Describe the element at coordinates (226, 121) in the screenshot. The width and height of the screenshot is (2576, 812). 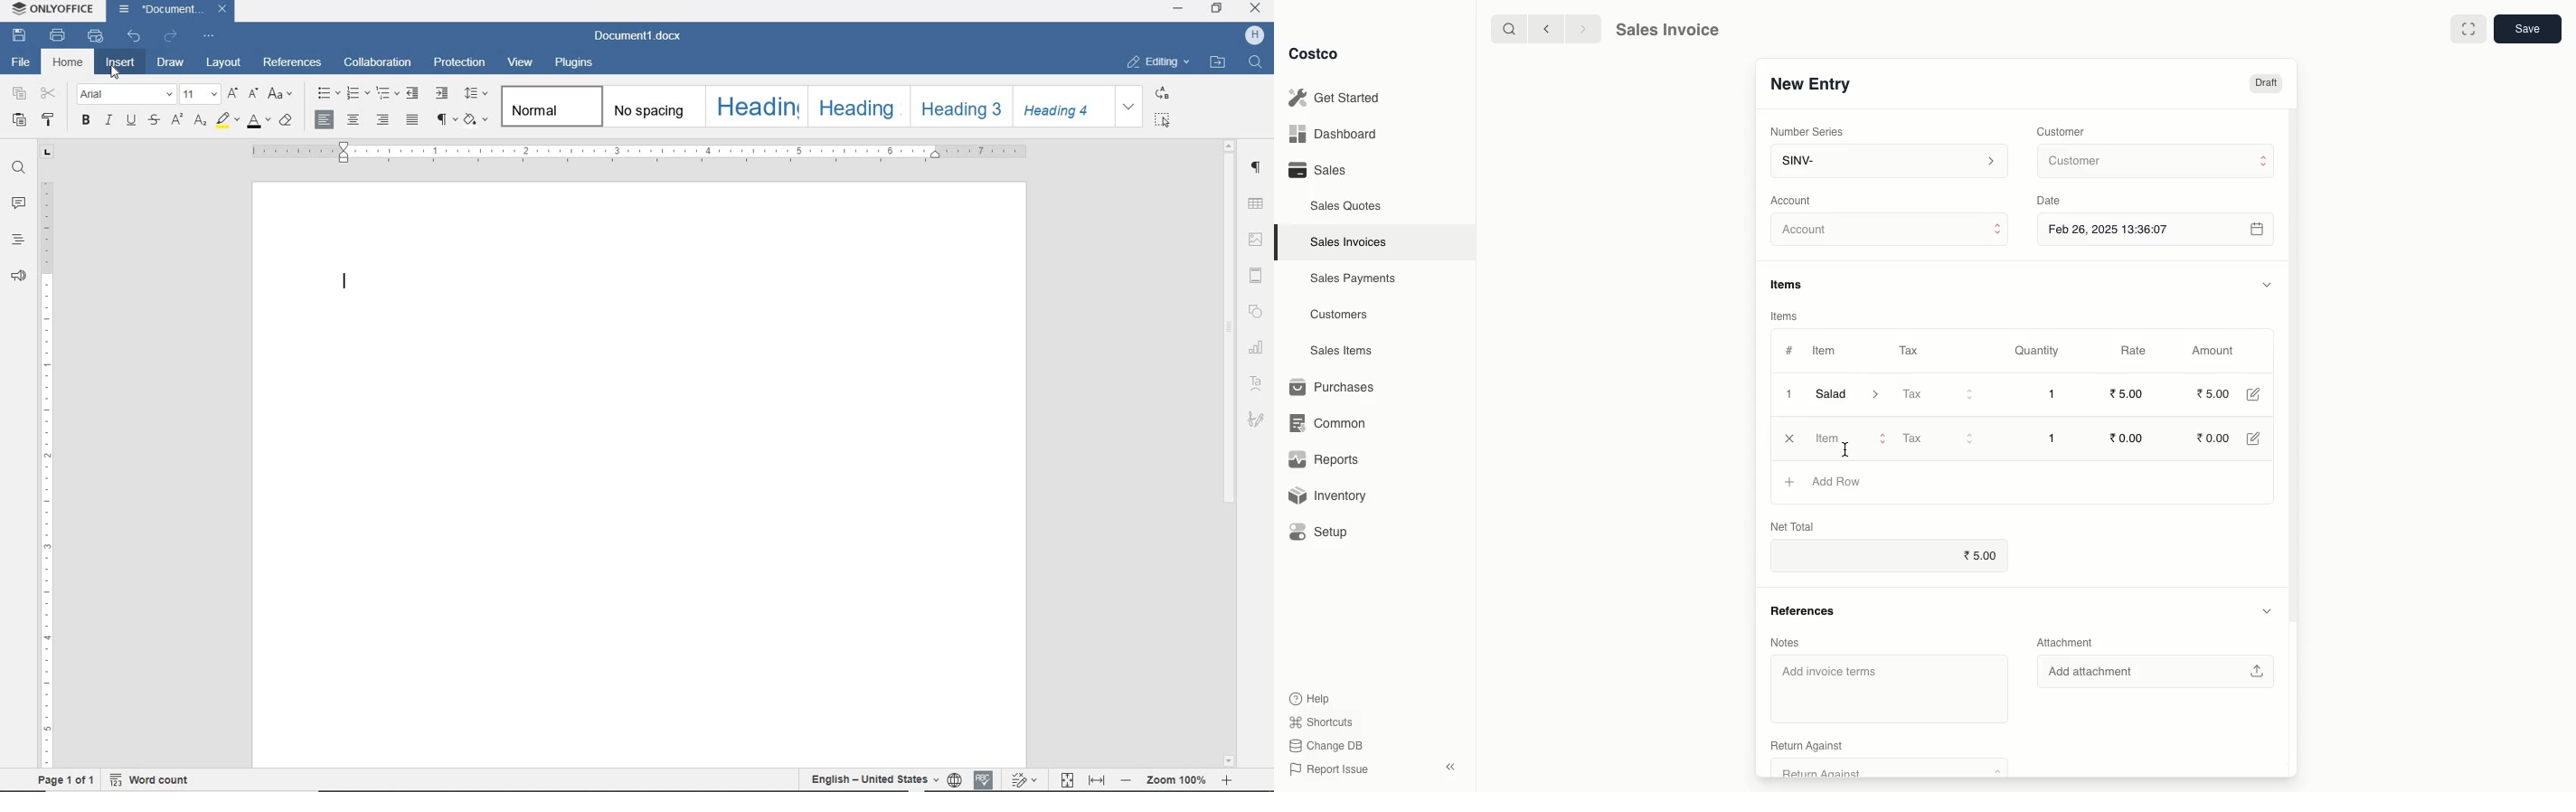
I see `highlight color` at that location.